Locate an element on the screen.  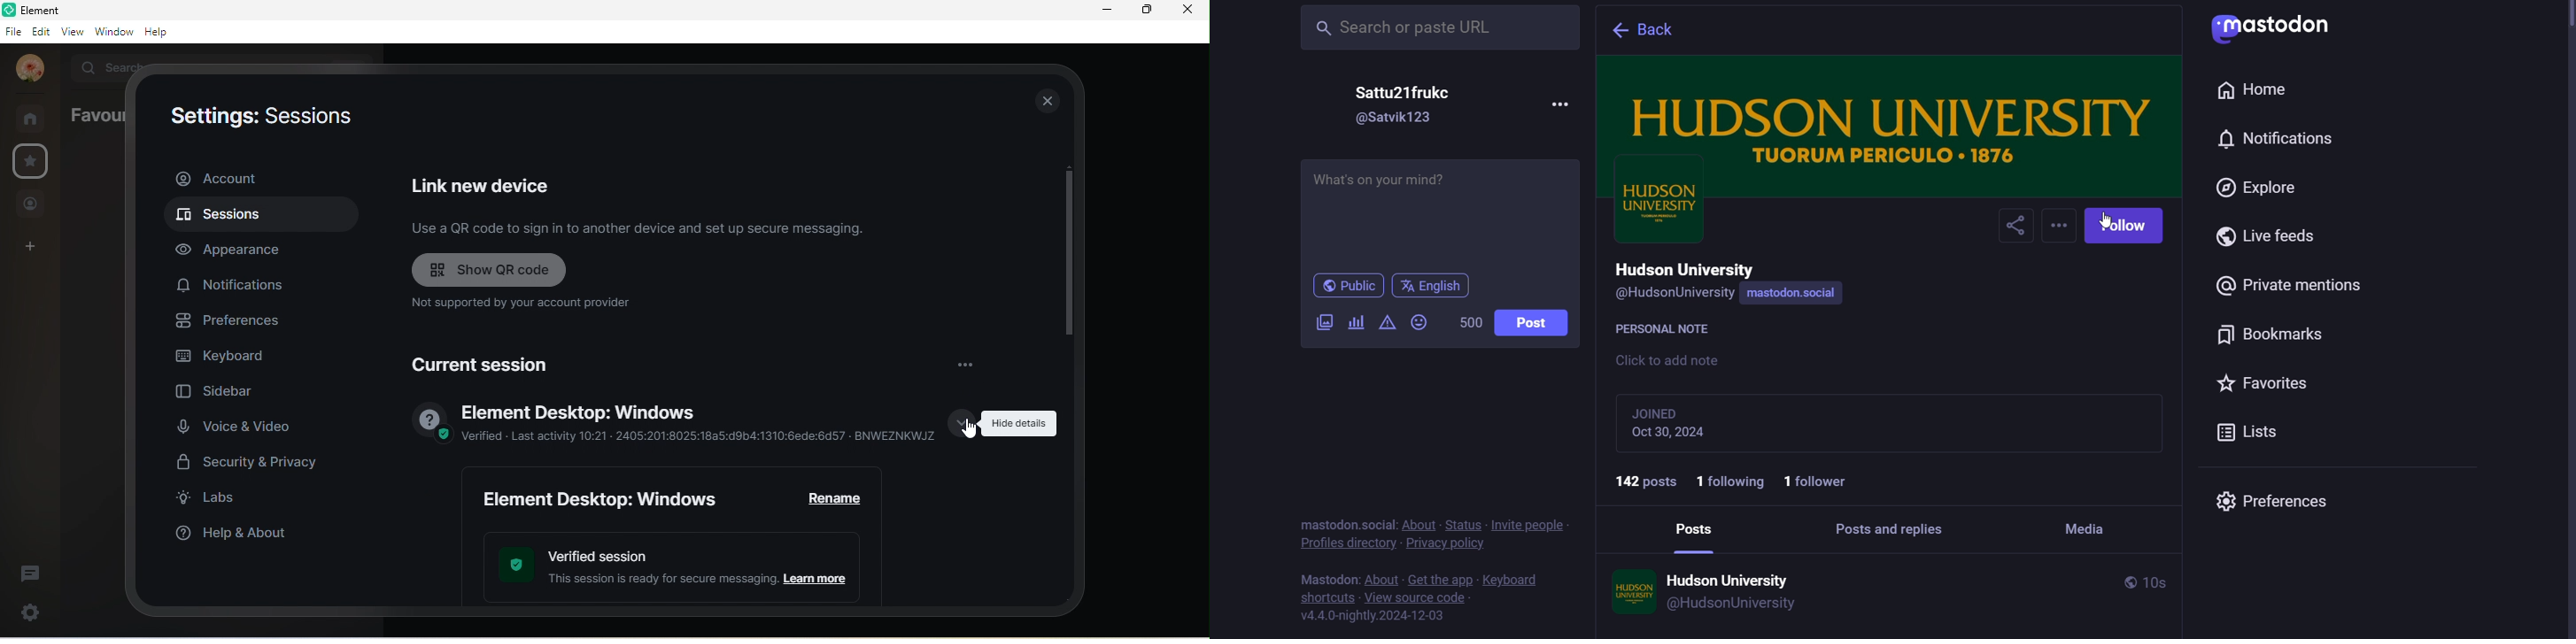
notification is located at coordinates (235, 283).